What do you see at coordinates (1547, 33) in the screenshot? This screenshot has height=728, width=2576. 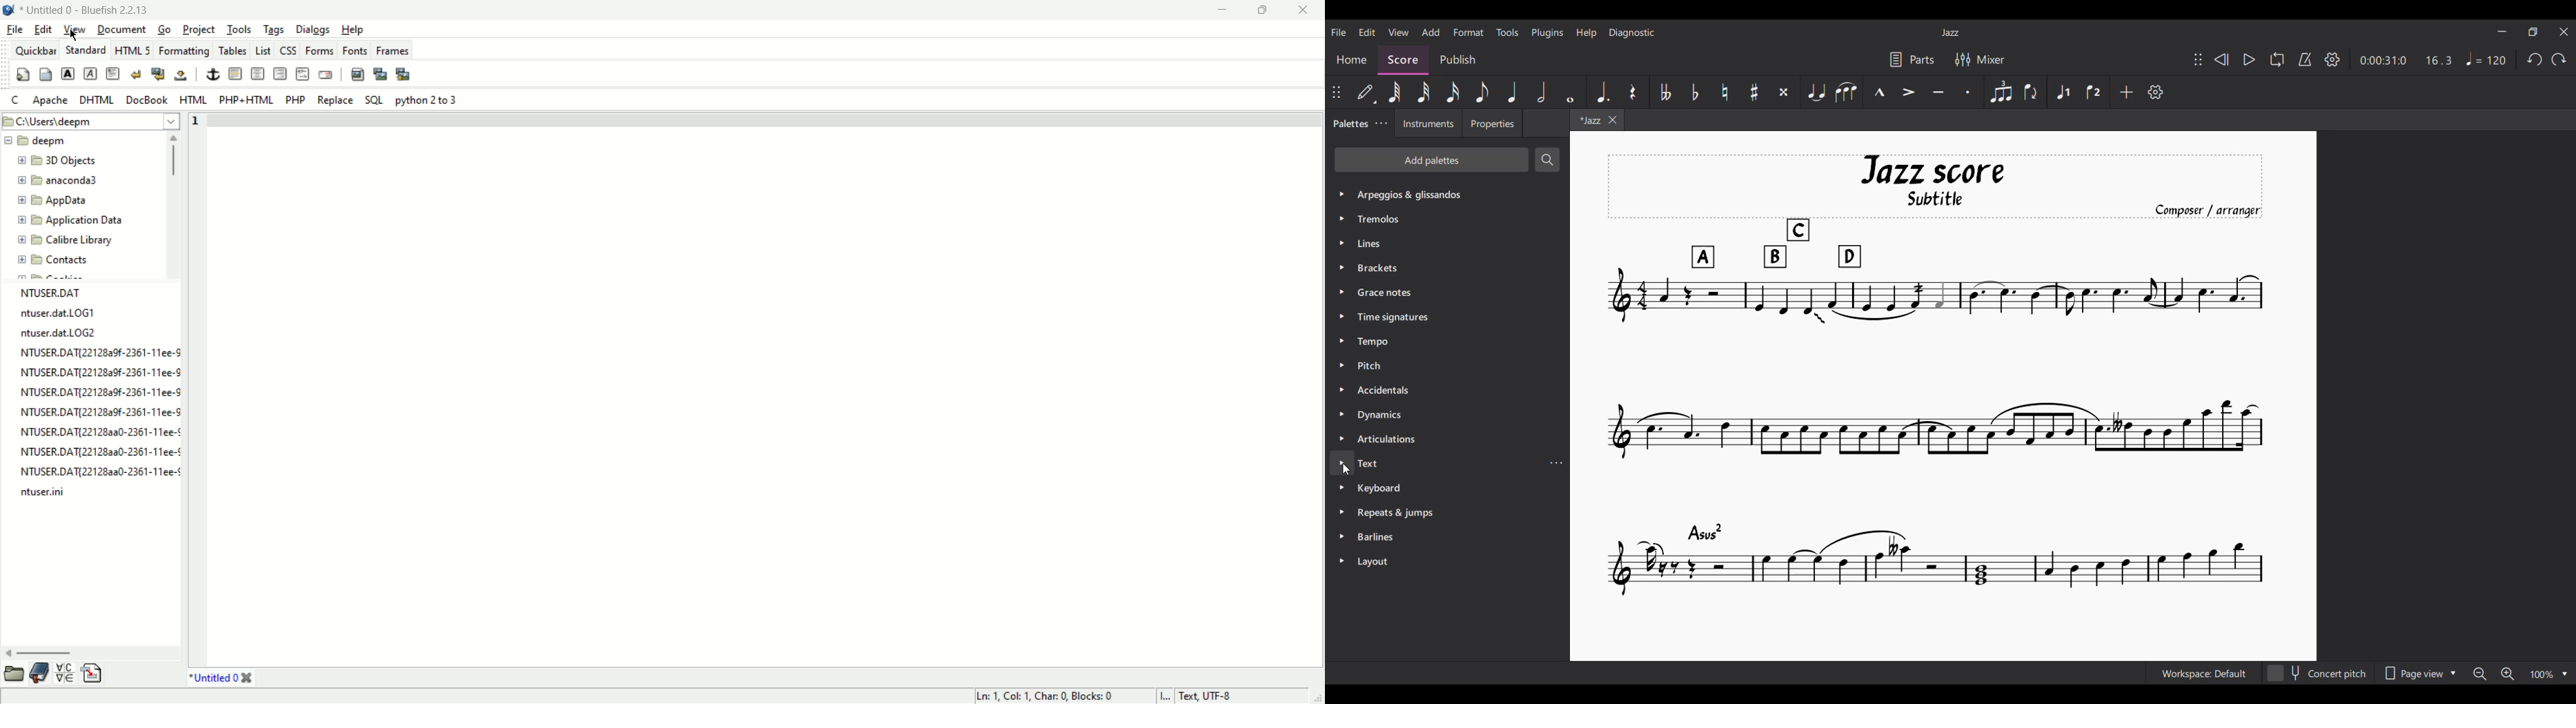 I see `Plugins menu` at bounding box center [1547, 33].